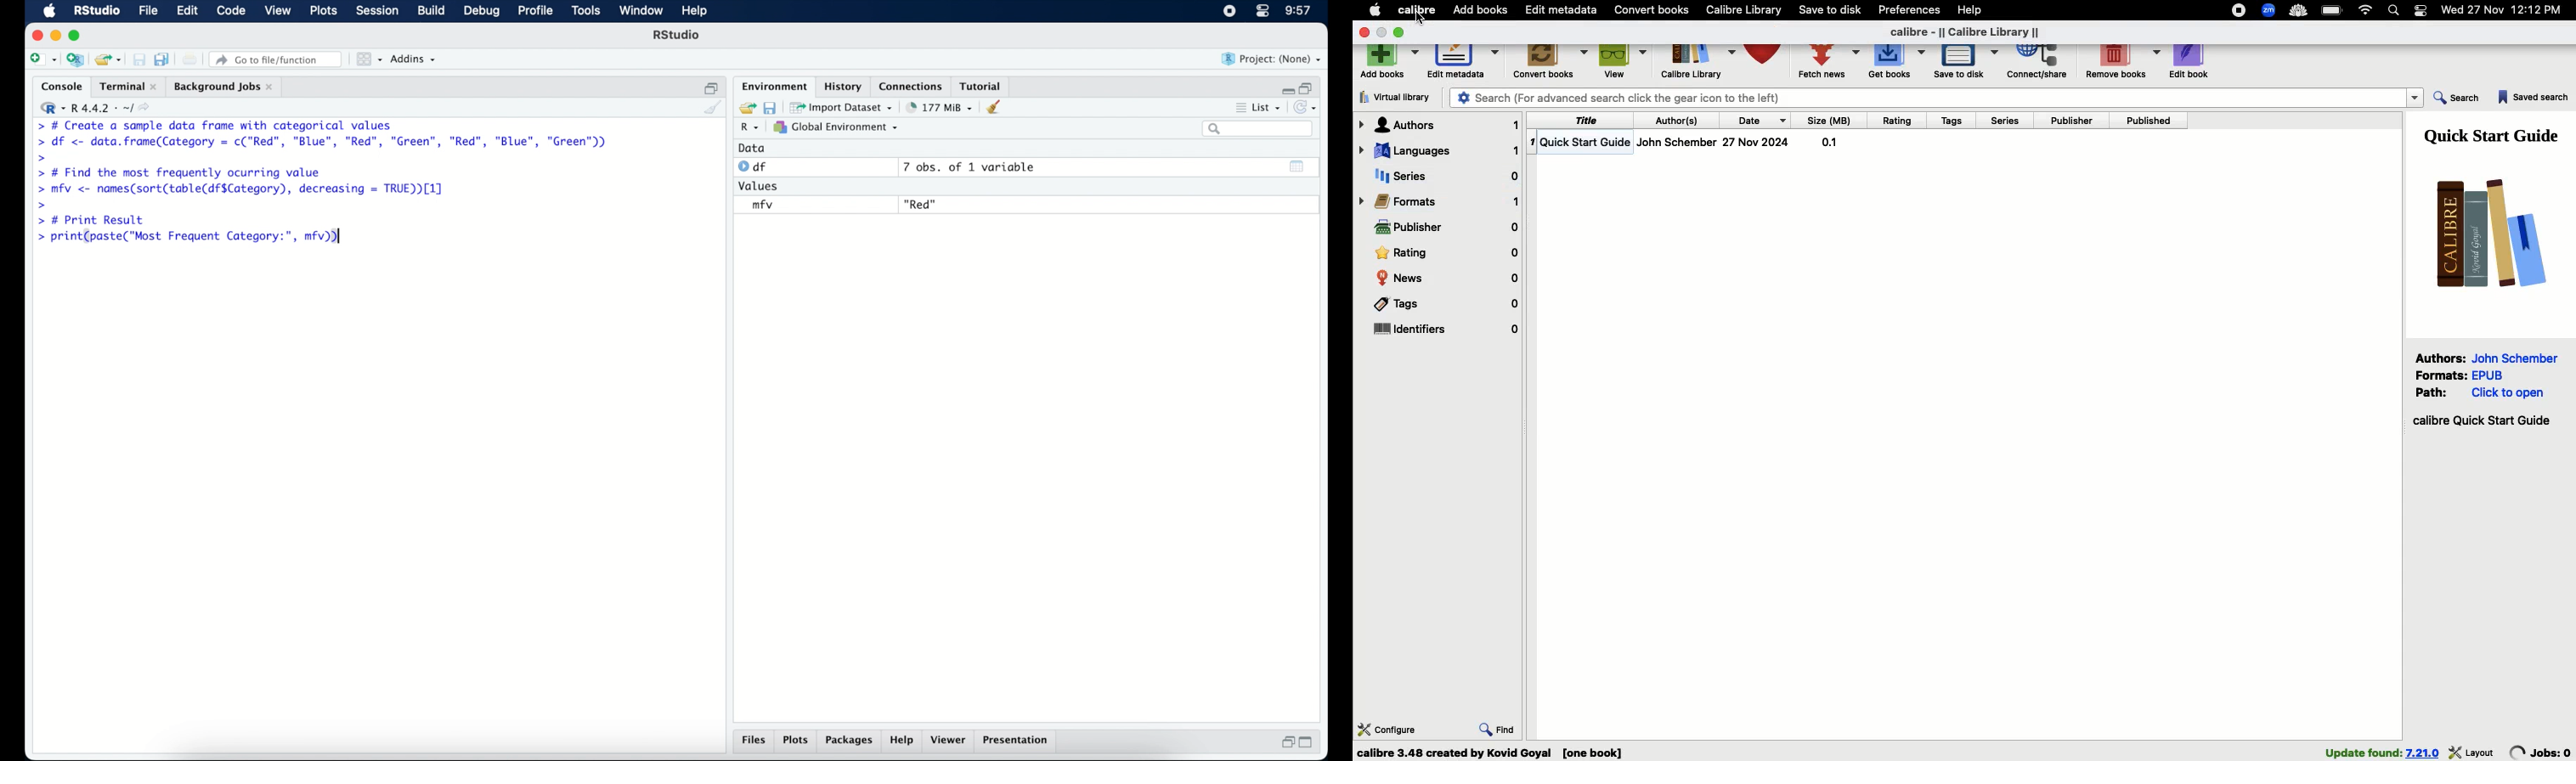 Image resolution: width=2576 pixels, height=784 pixels. Describe the element at coordinates (1446, 330) in the screenshot. I see `Identifiers` at that location.